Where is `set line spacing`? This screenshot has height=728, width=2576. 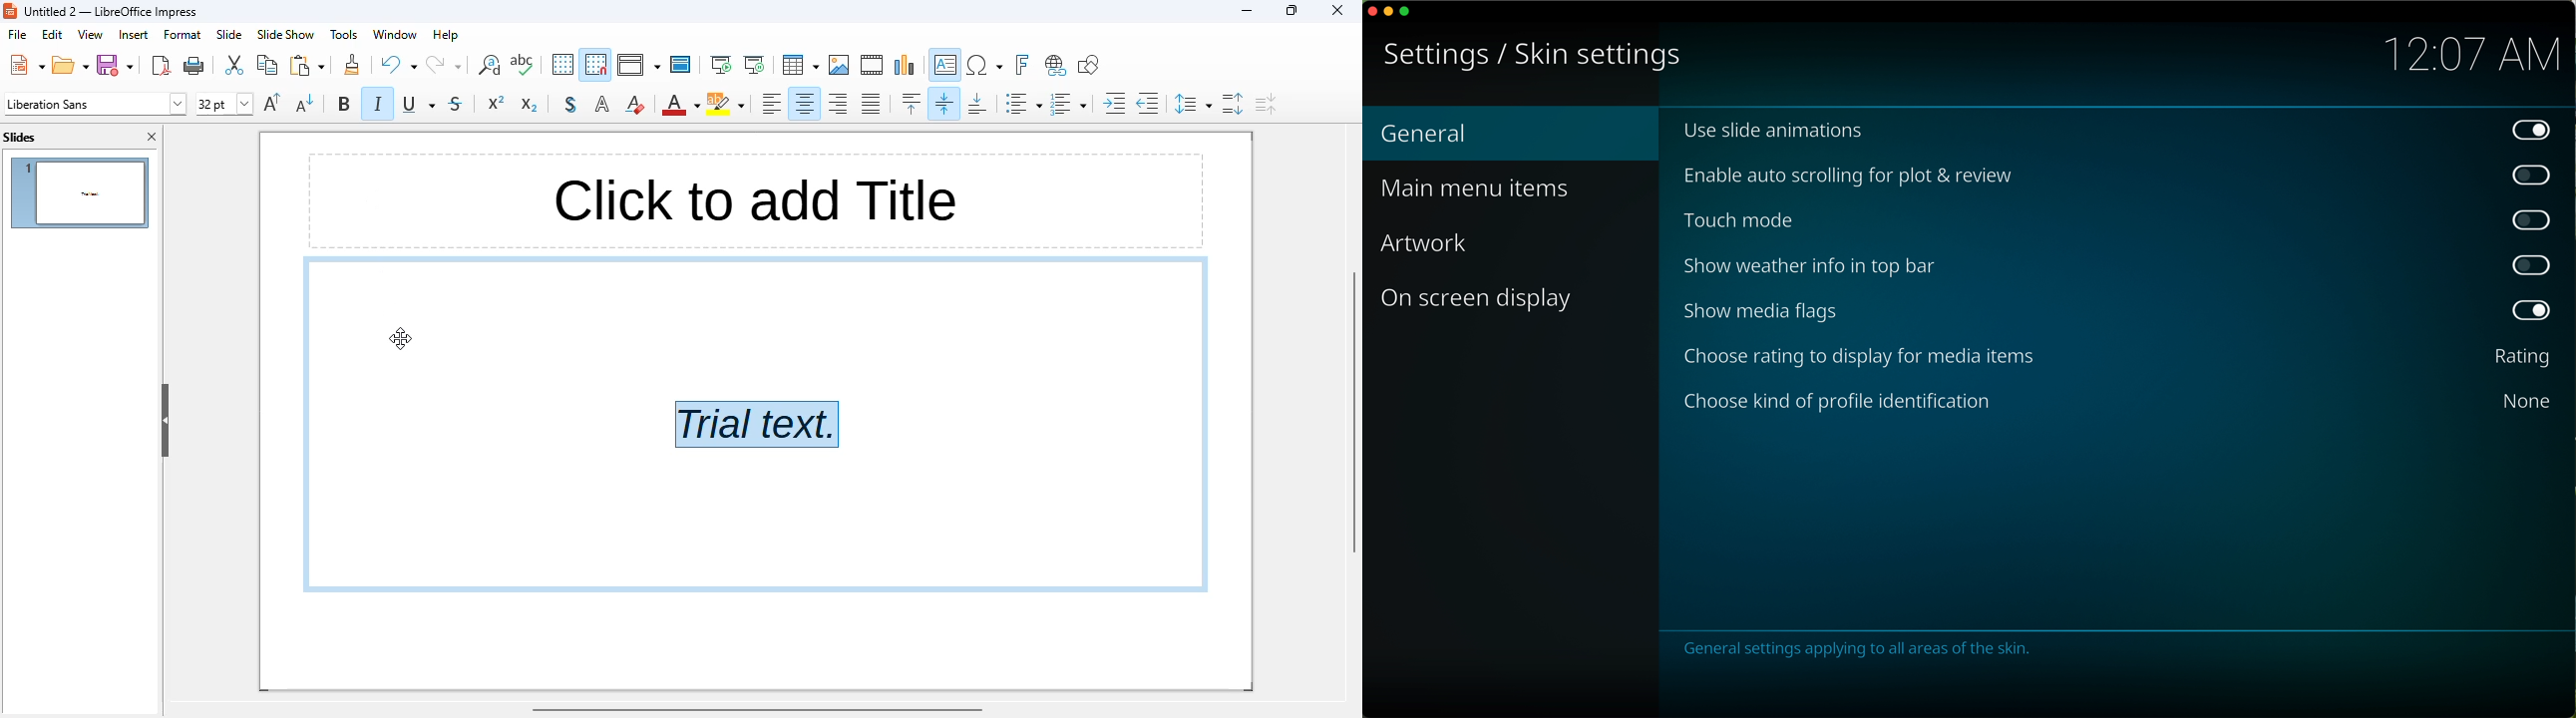
set line spacing is located at coordinates (1193, 104).